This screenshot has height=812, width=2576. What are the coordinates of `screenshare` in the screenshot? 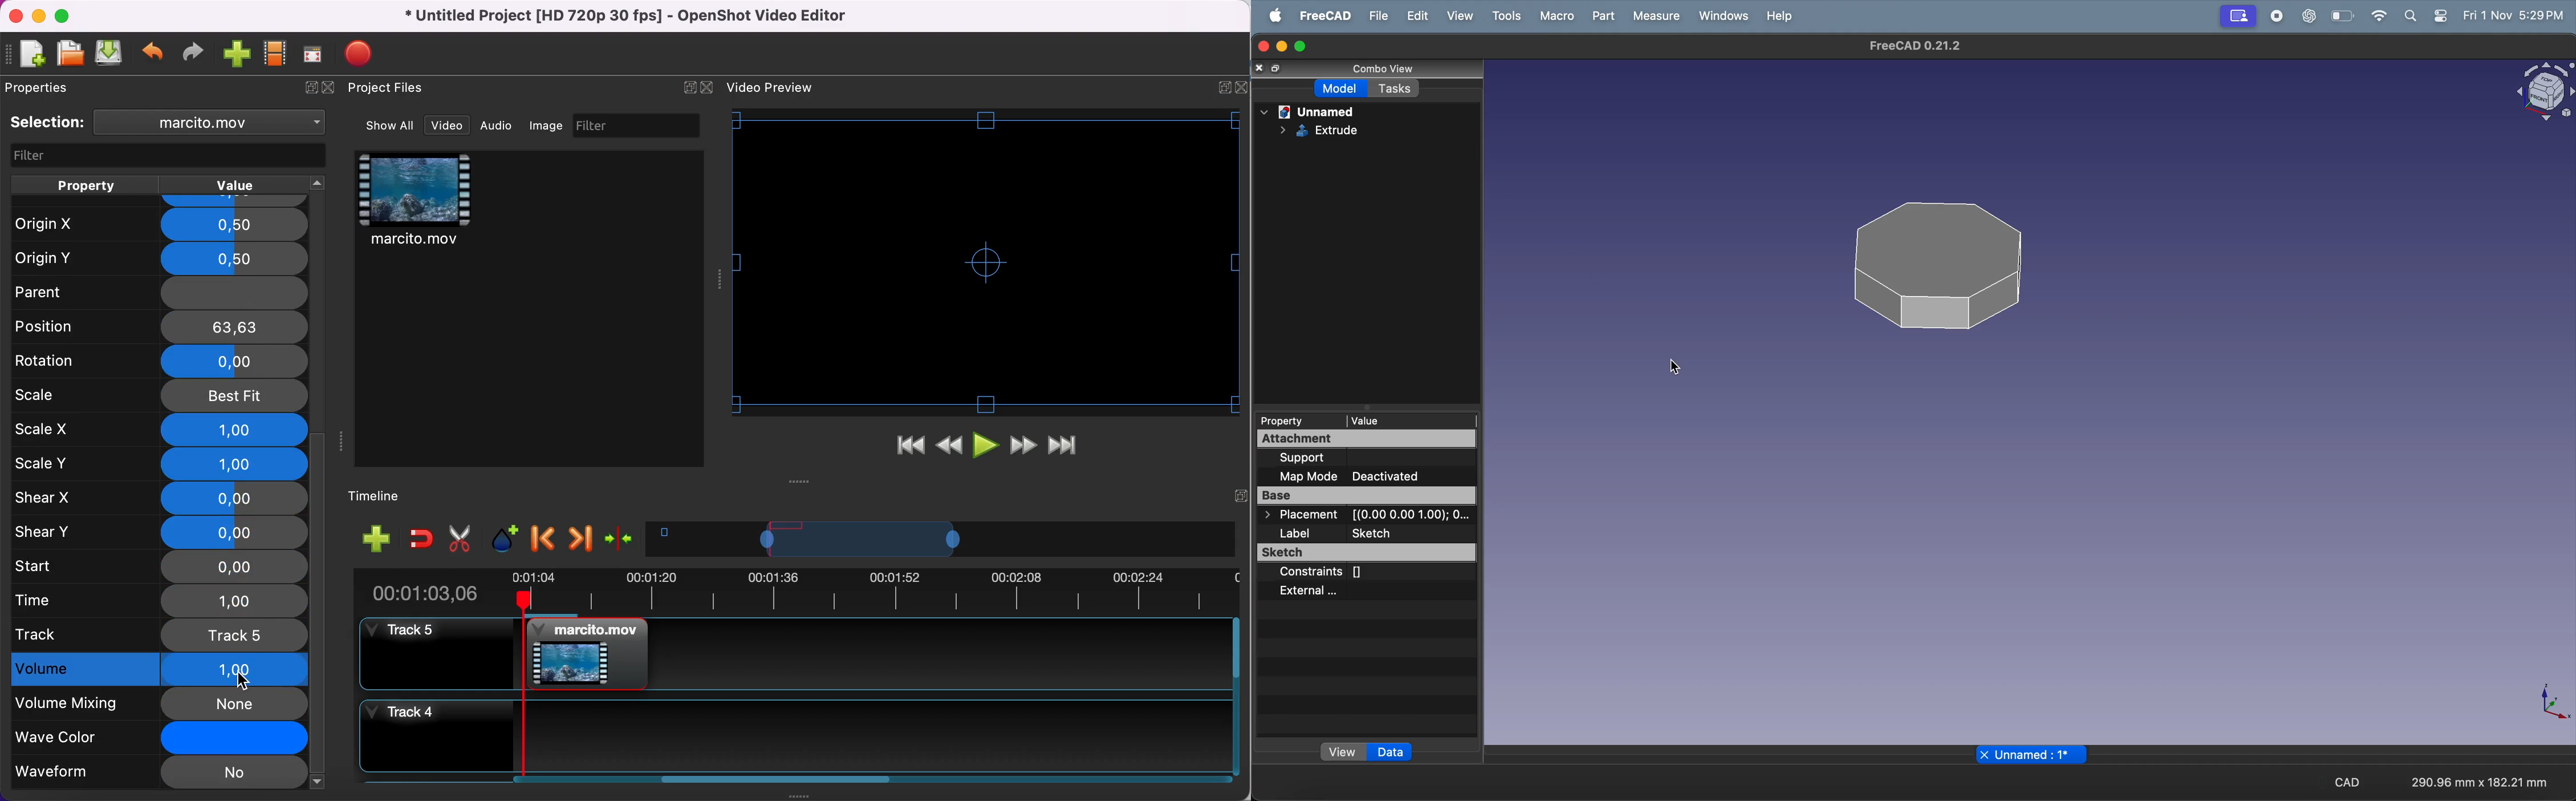 It's located at (2240, 16).